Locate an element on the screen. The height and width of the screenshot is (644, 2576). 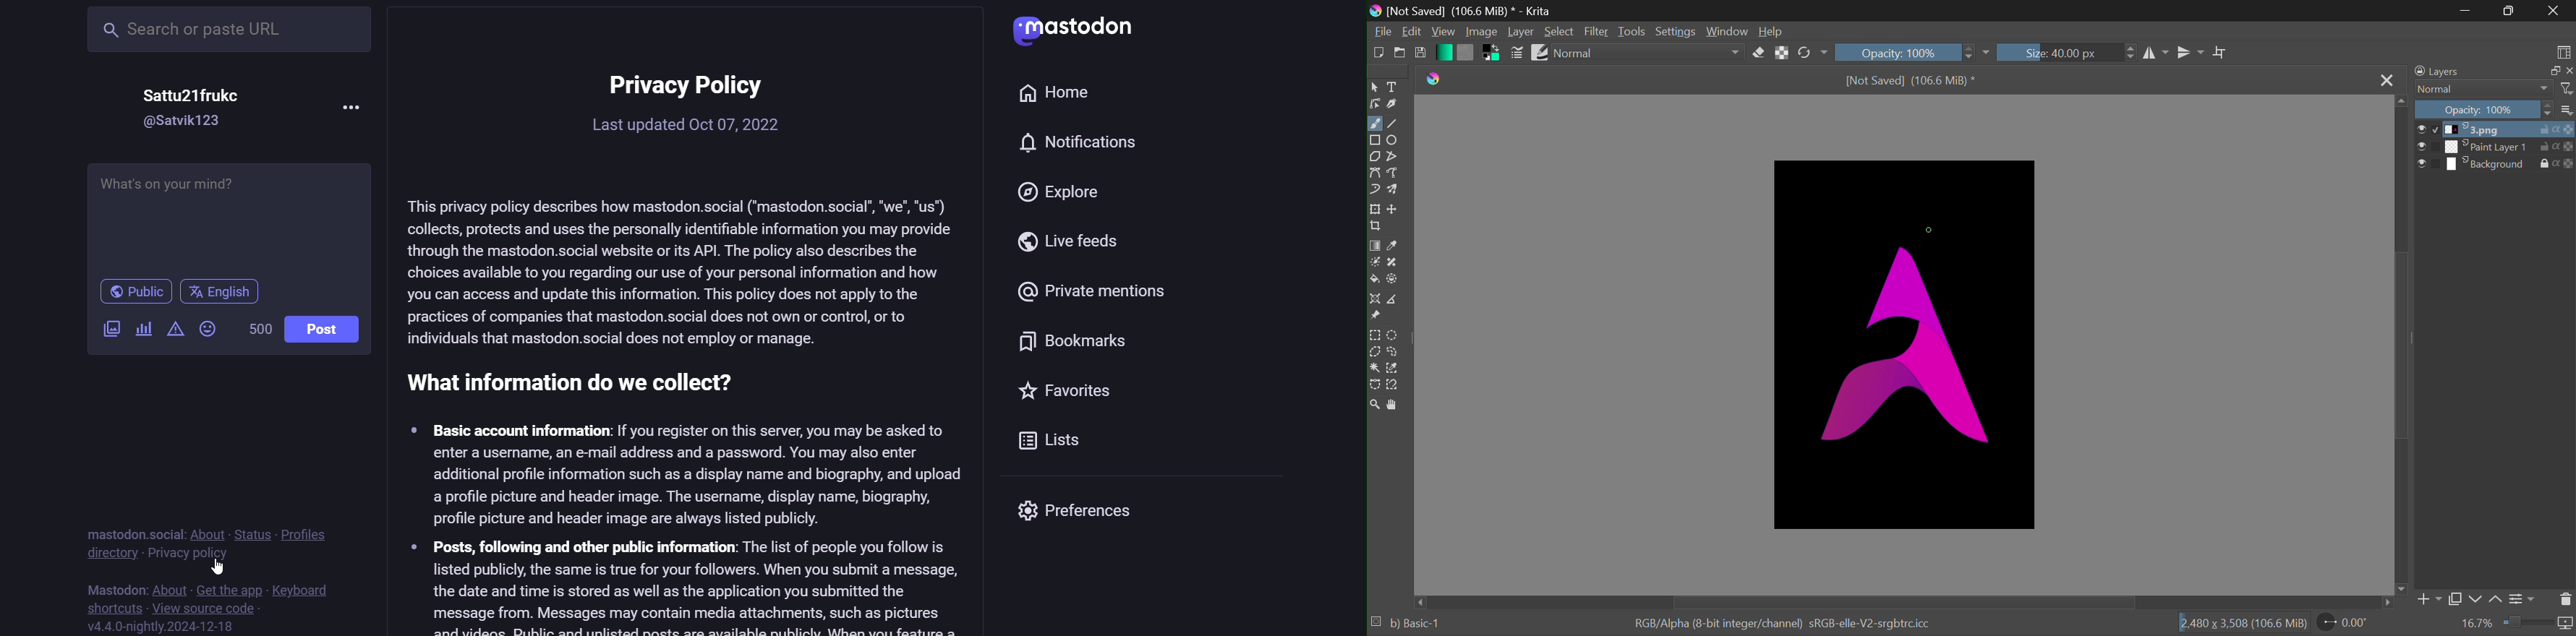
Eyedropper is located at coordinates (1396, 246).